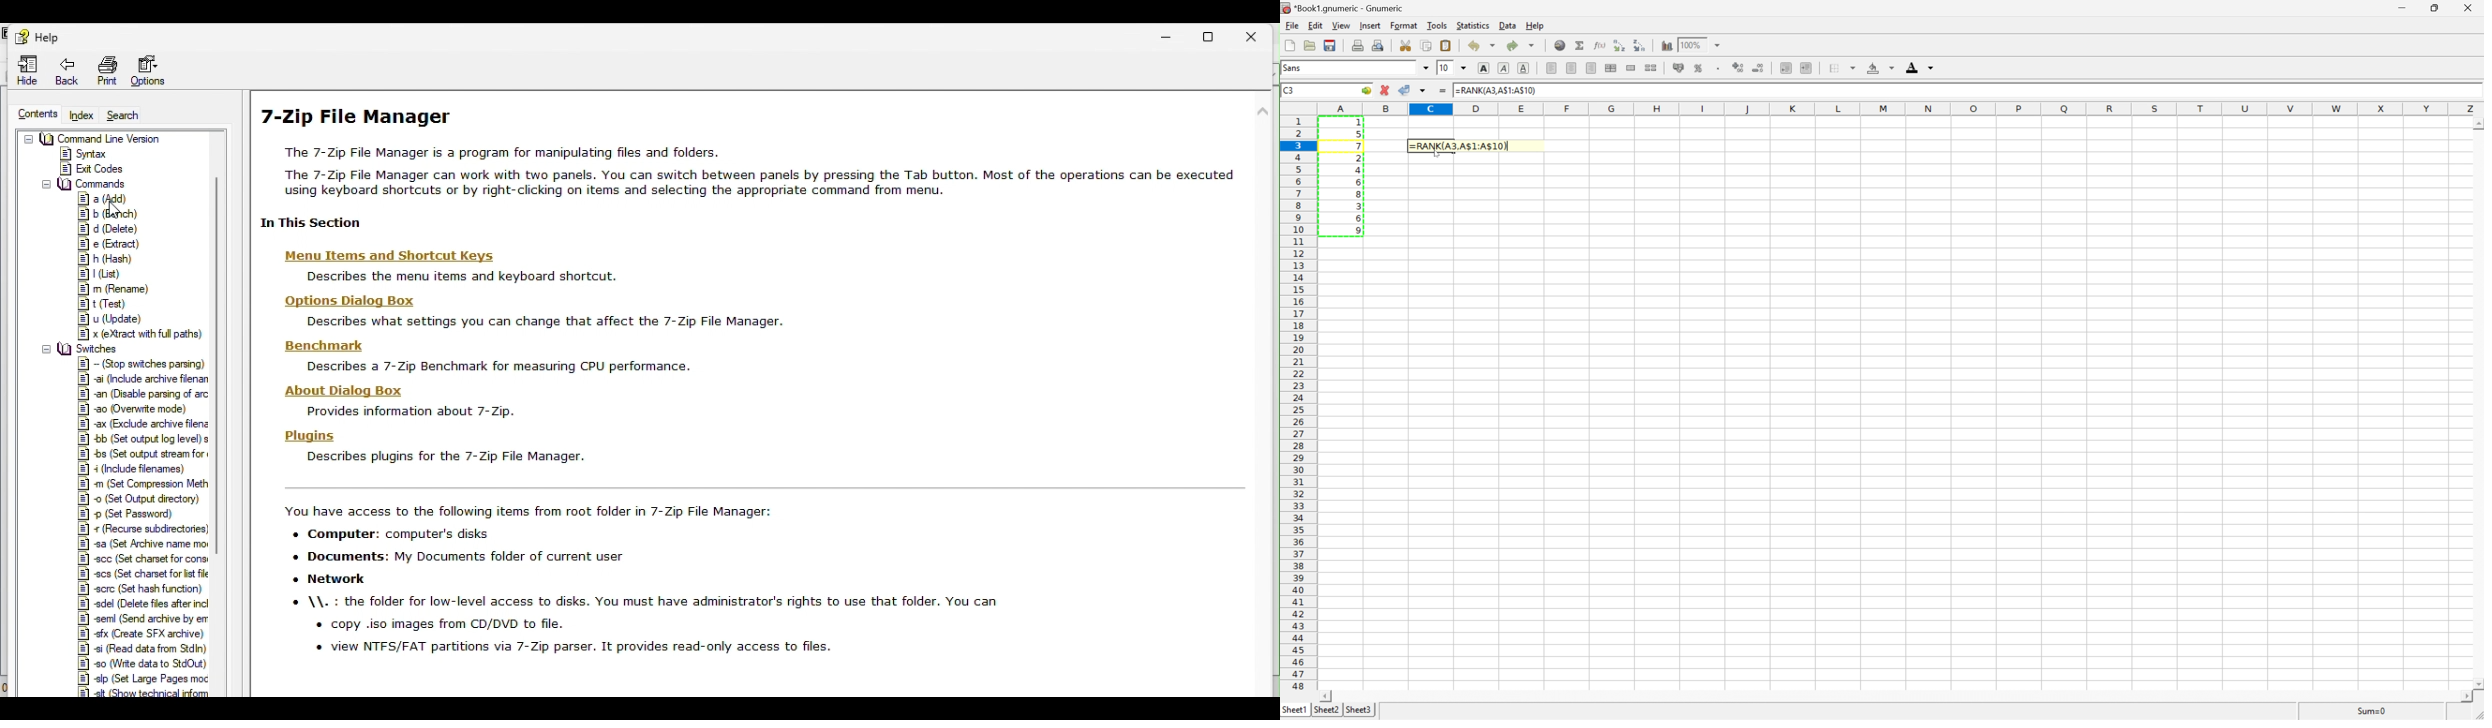 This screenshot has width=2492, height=728. Describe the element at coordinates (495, 367) in the screenshot. I see `Describes a 7-Zip Benchmark for measuring CPU performance.` at that location.